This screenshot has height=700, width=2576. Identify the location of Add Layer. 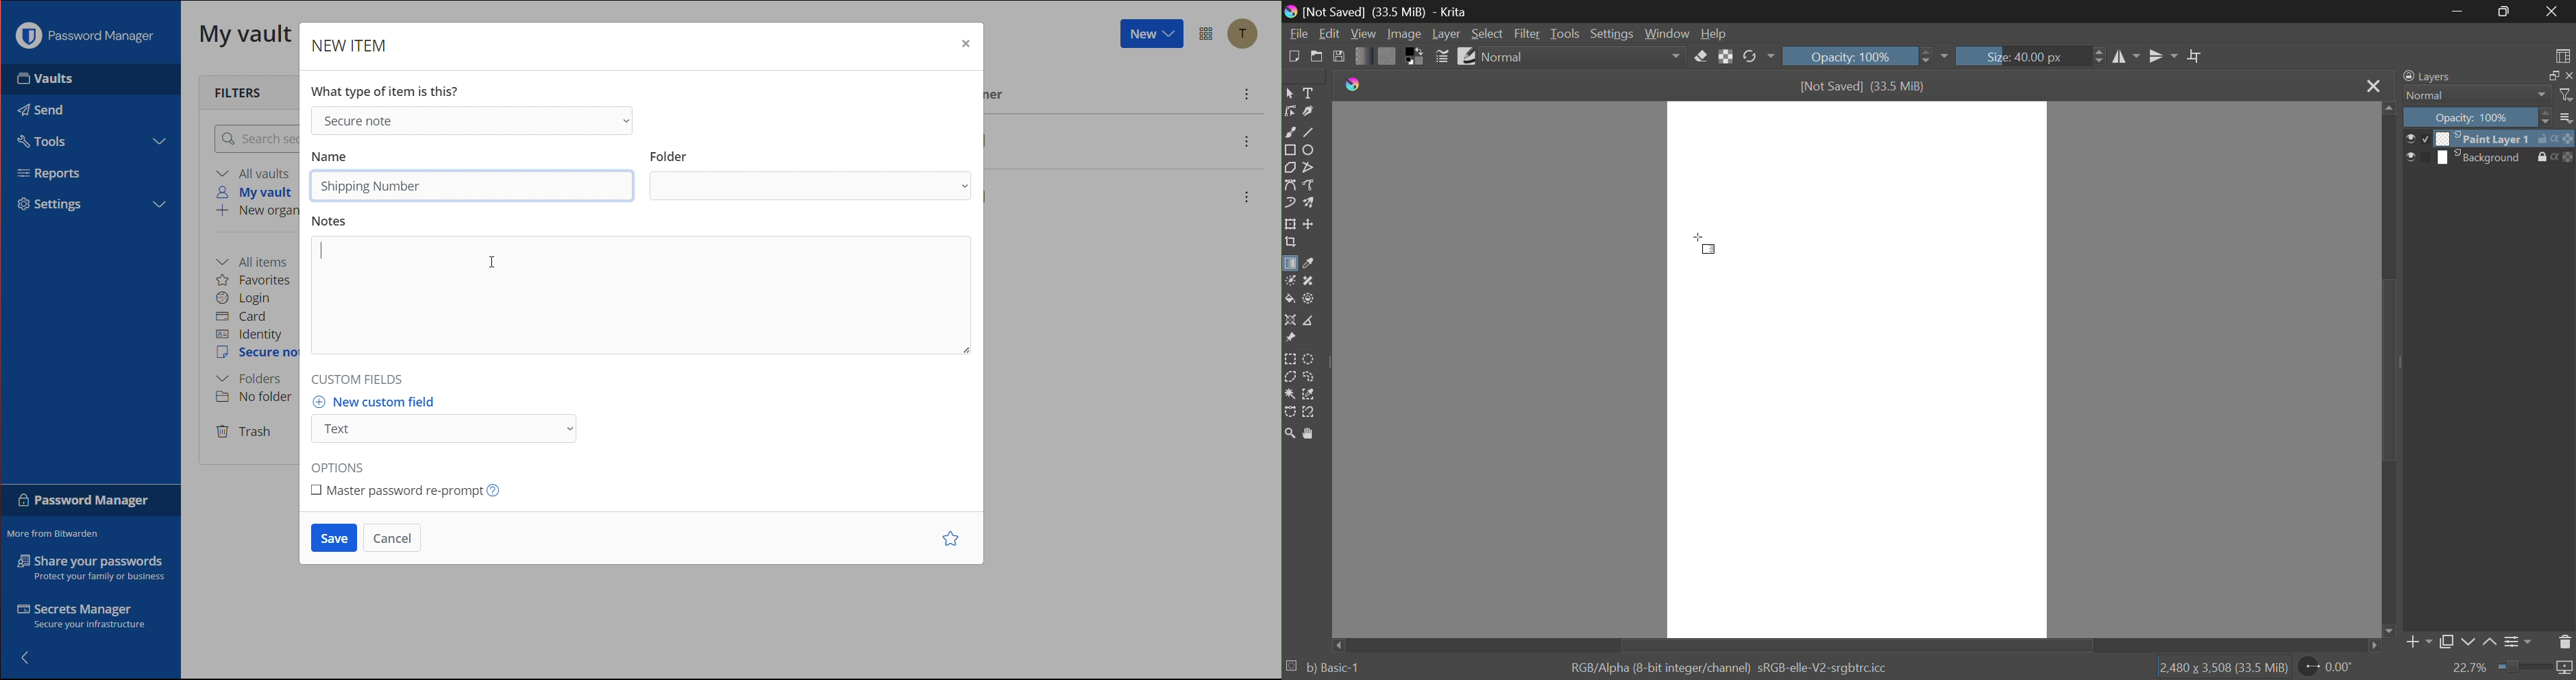
(2418, 645).